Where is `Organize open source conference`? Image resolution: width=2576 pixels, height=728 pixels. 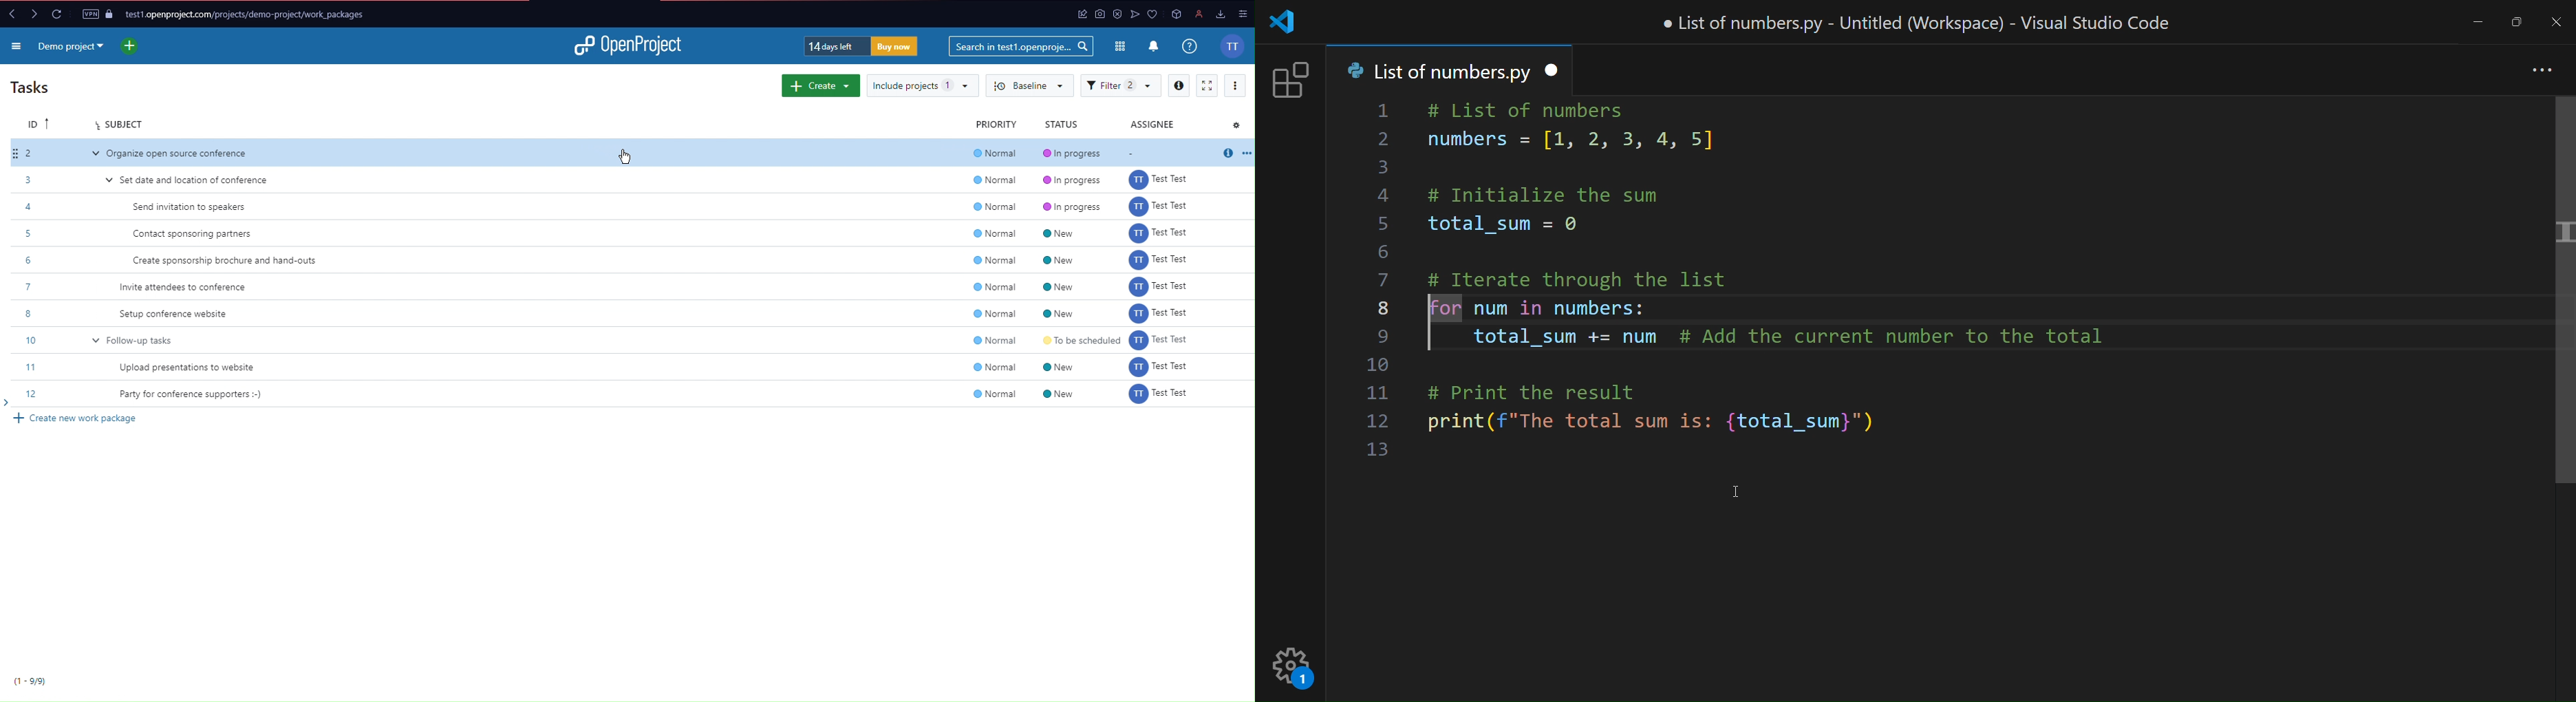
Organize open source conference is located at coordinates (168, 153).